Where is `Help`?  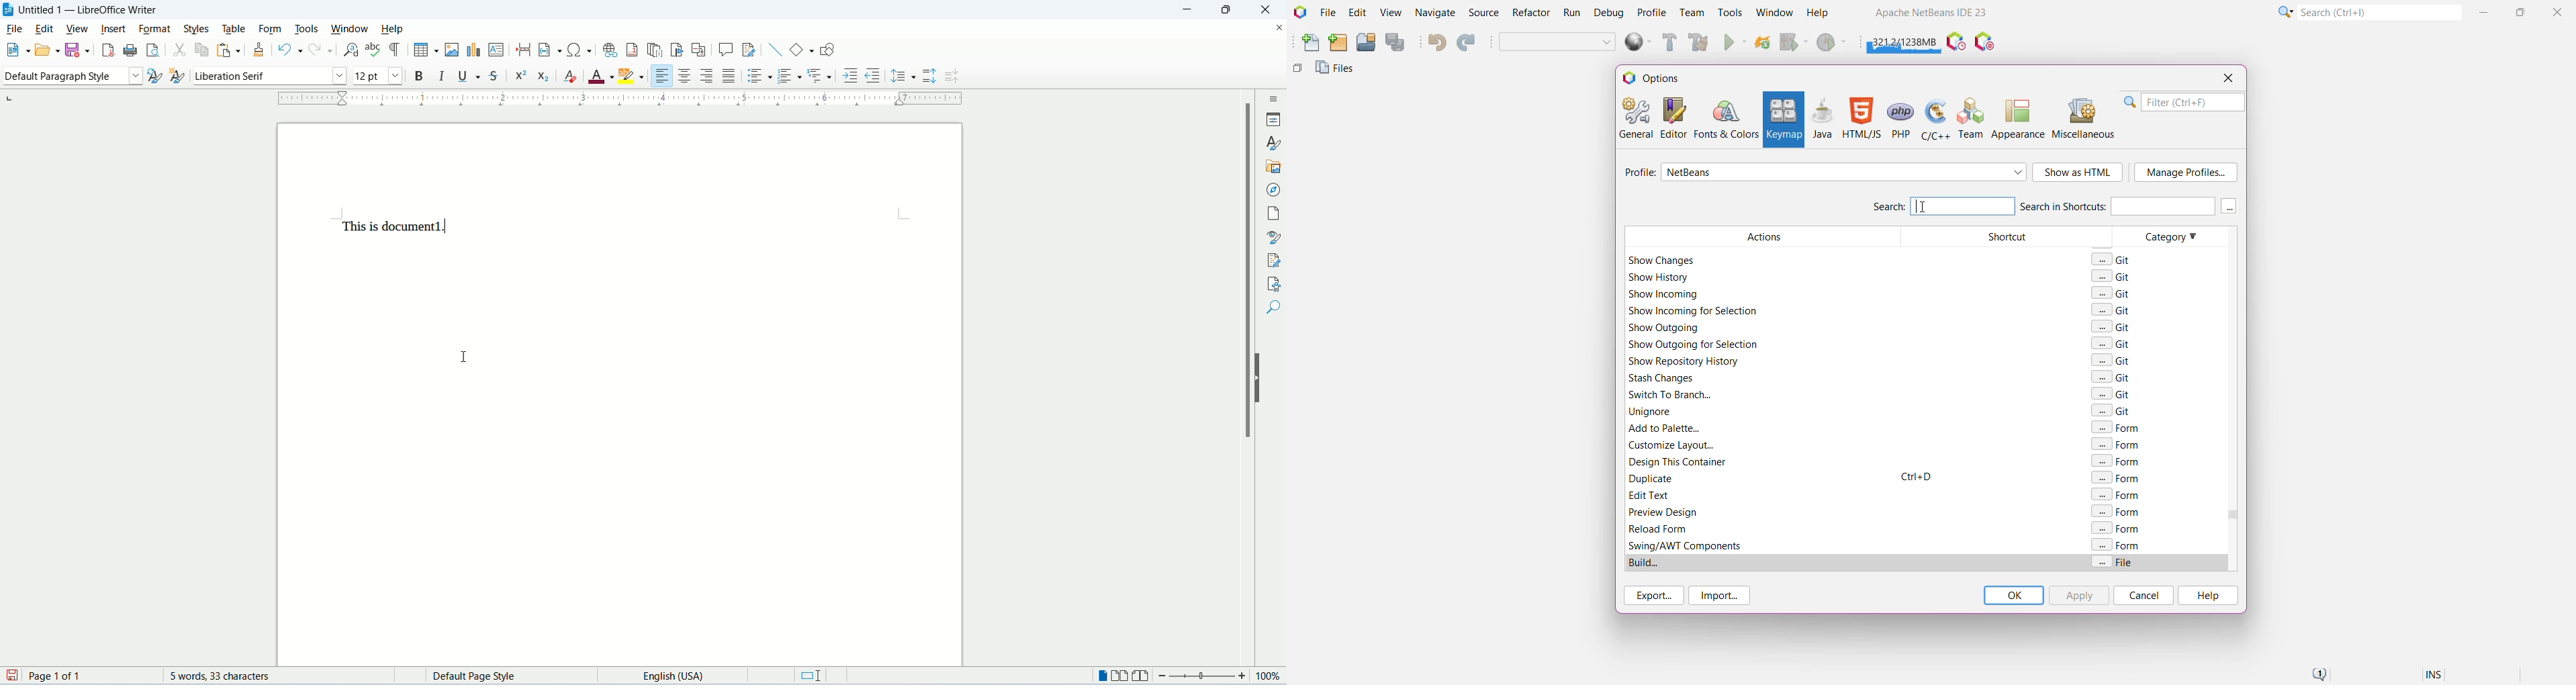 Help is located at coordinates (2207, 596).